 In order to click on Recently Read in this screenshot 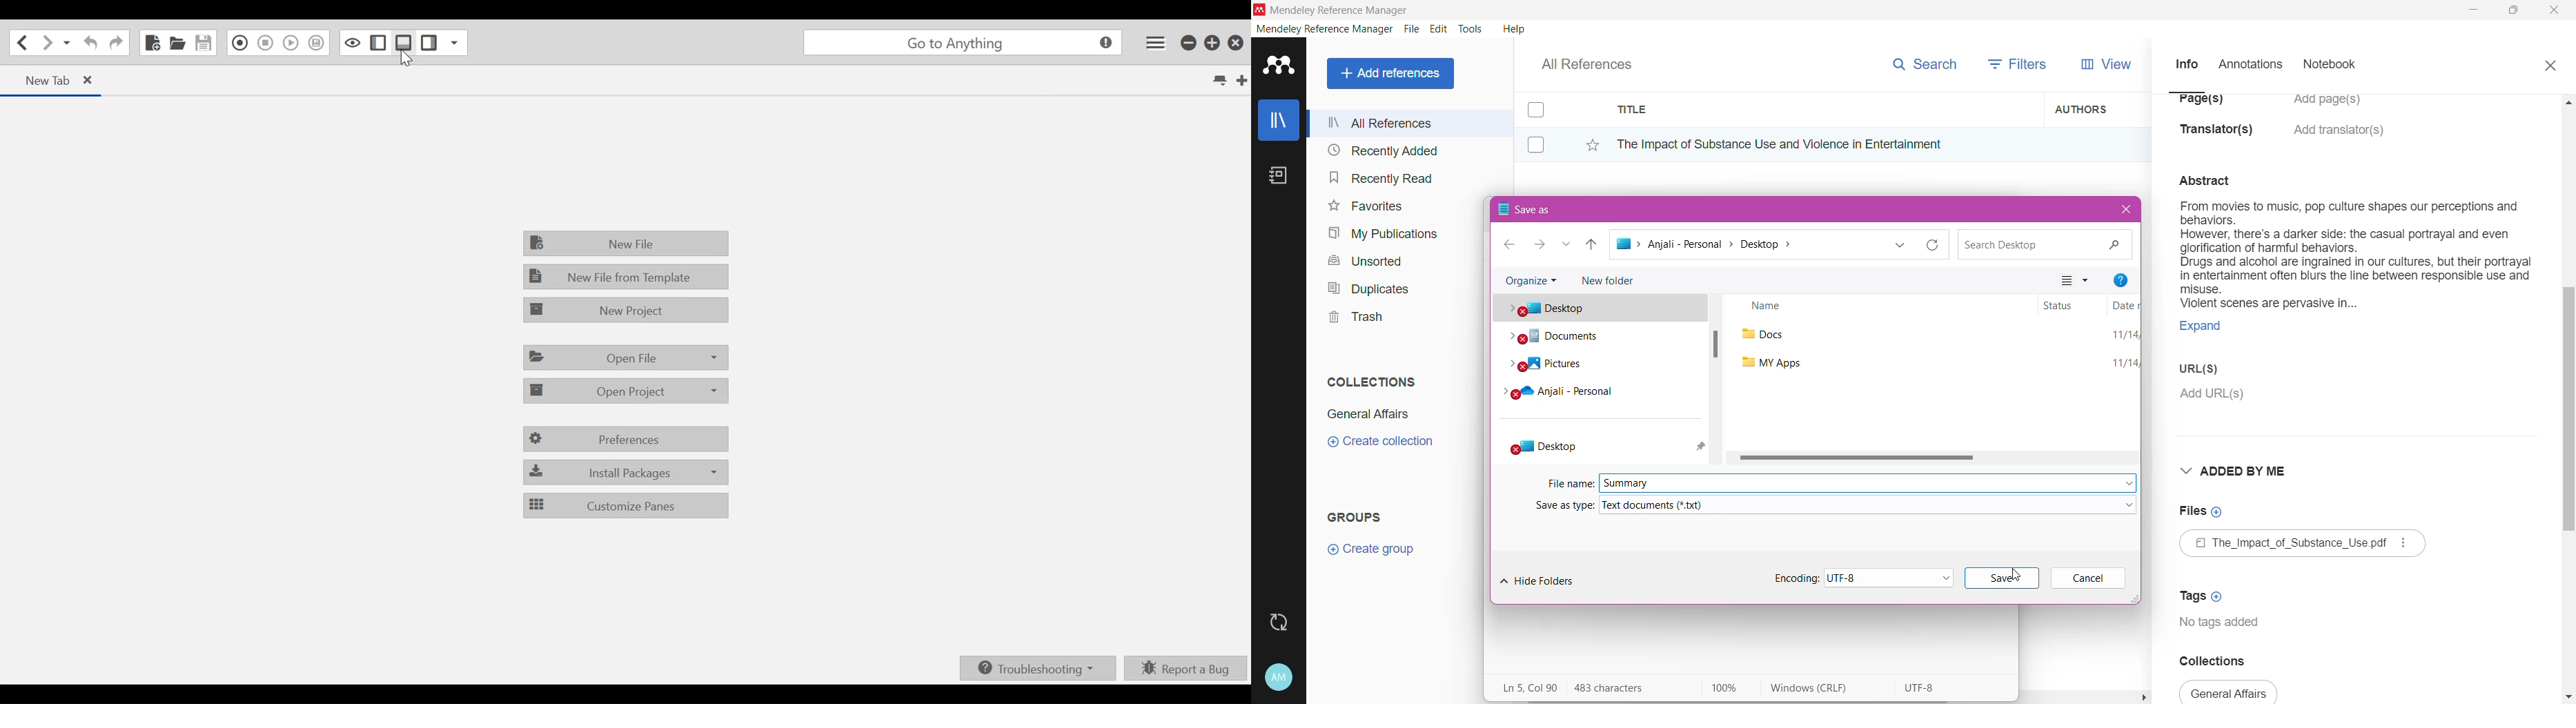, I will do `click(1381, 177)`.